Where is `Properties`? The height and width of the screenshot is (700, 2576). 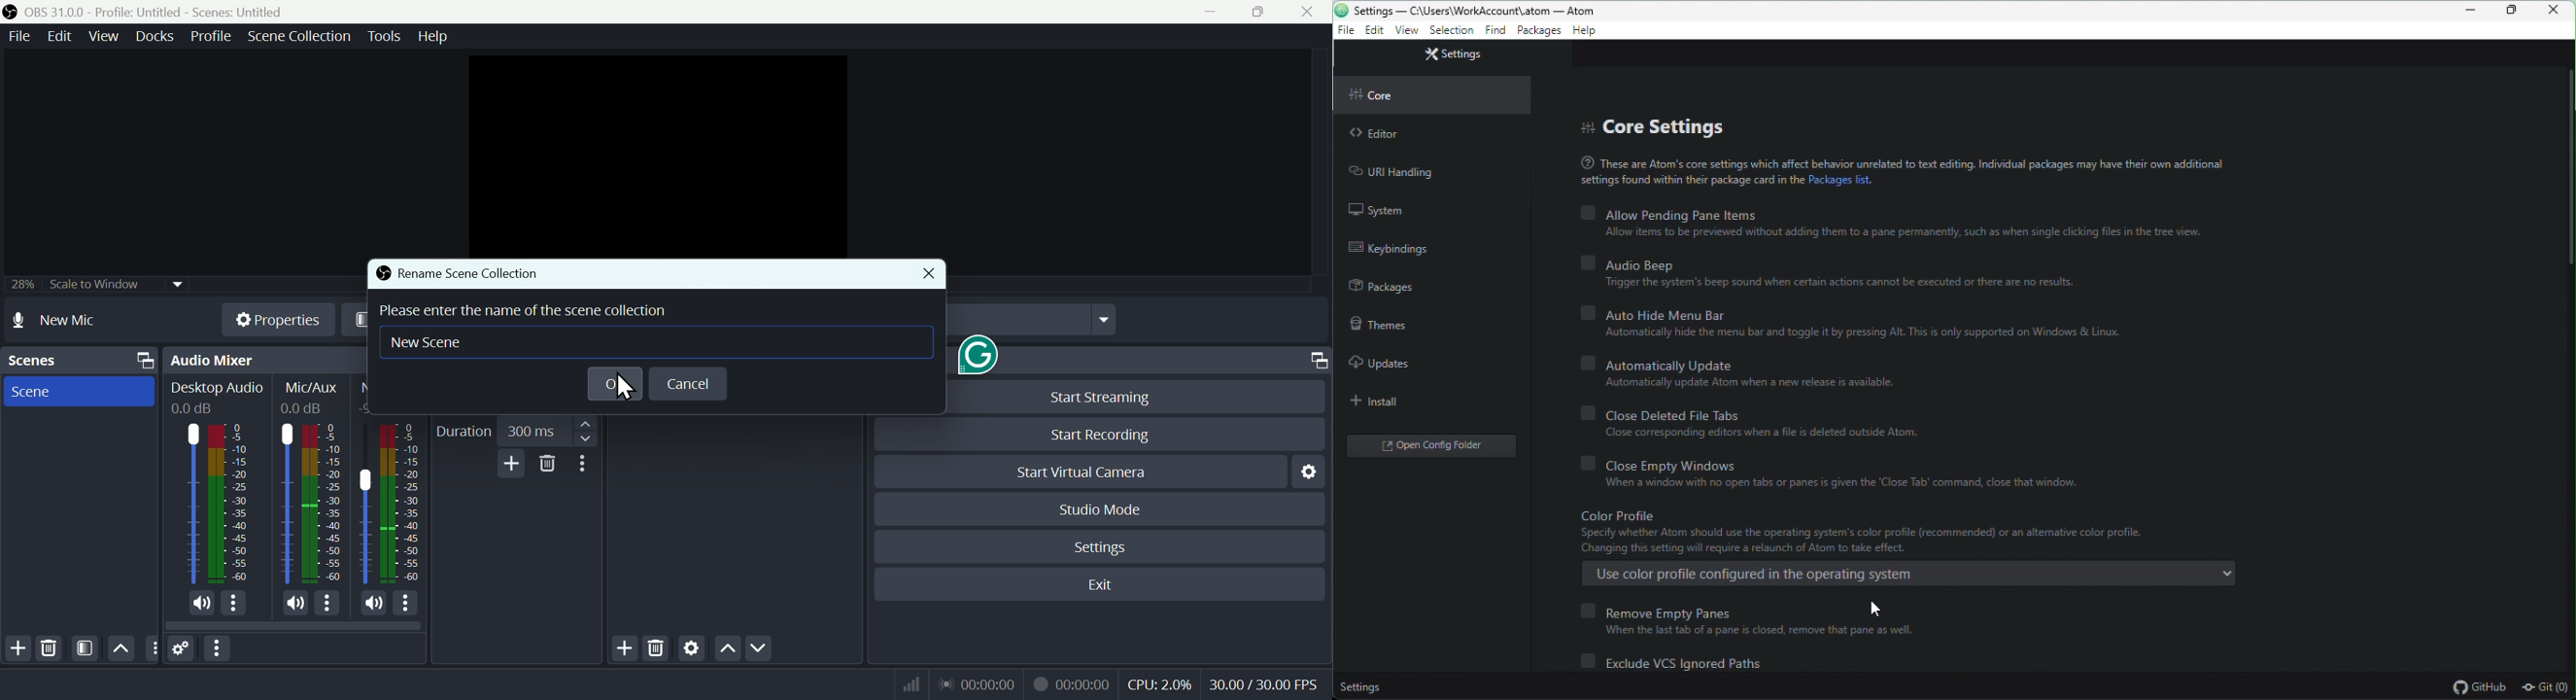 Properties is located at coordinates (272, 319).